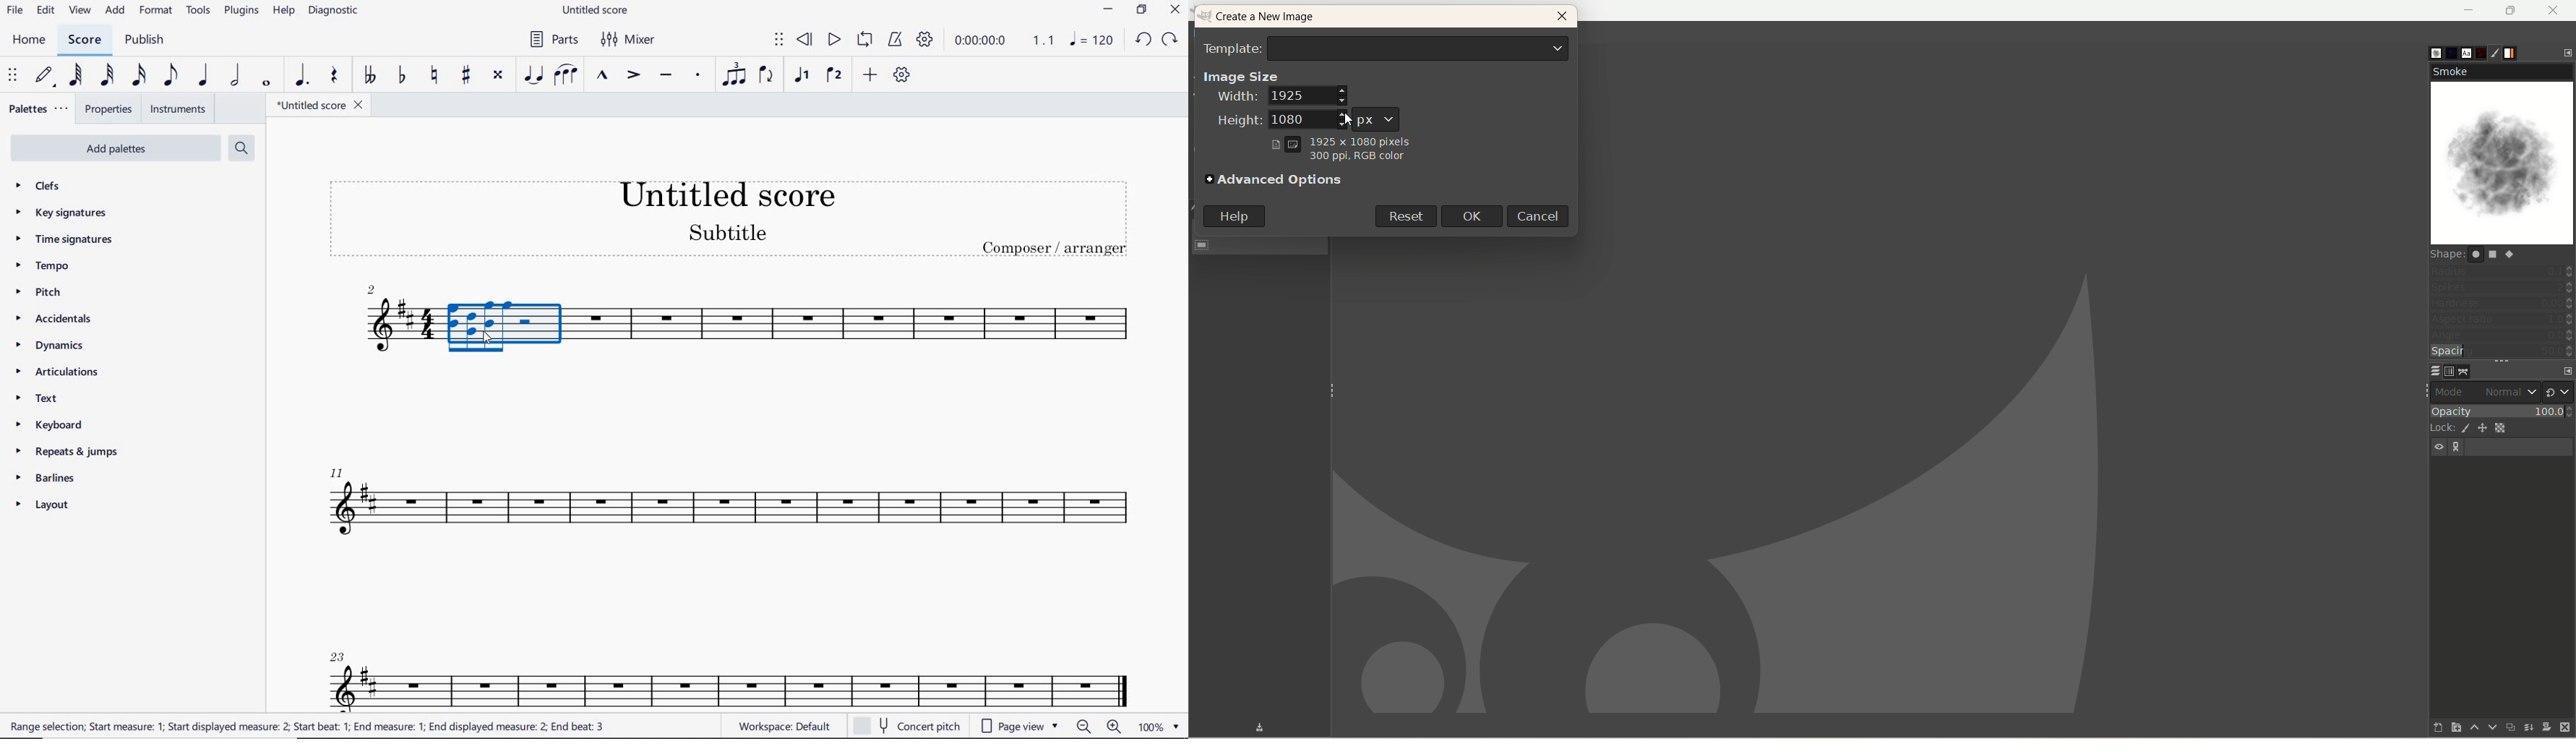 The image size is (2576, 756). Describe the element at coordinates (2457, 448) in the screenshot. I see `link layer` at that location.